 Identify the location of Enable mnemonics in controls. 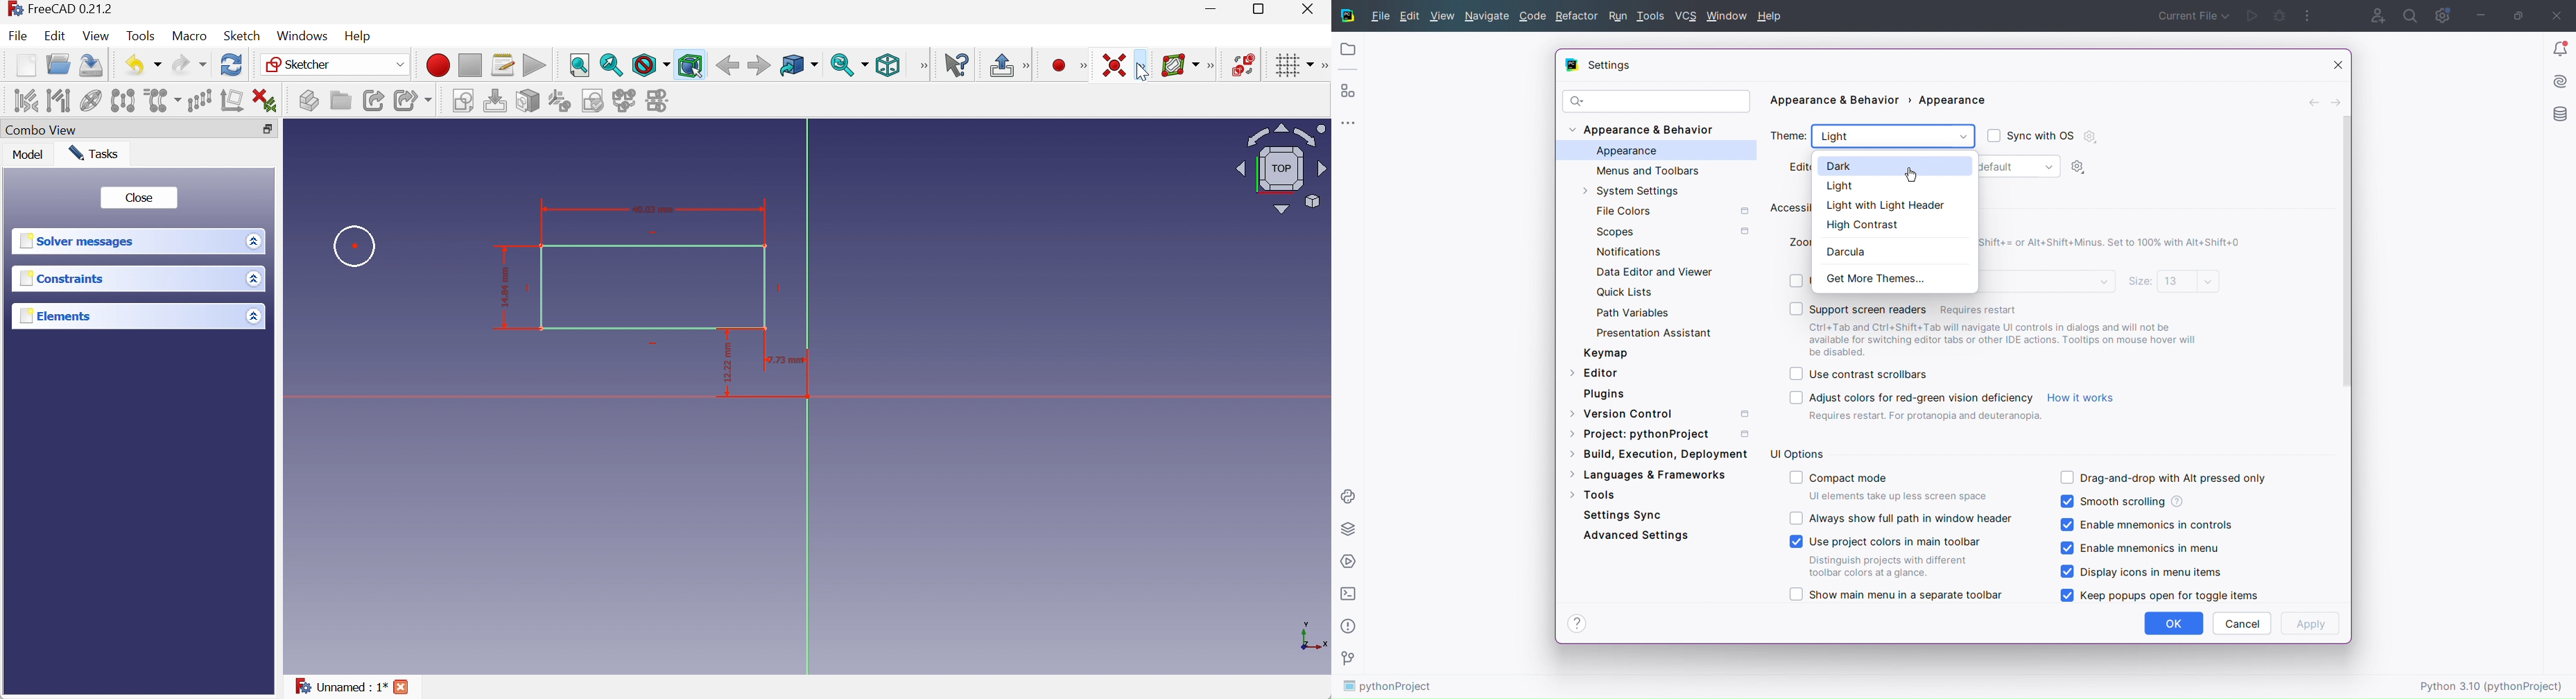
(2146, 526).